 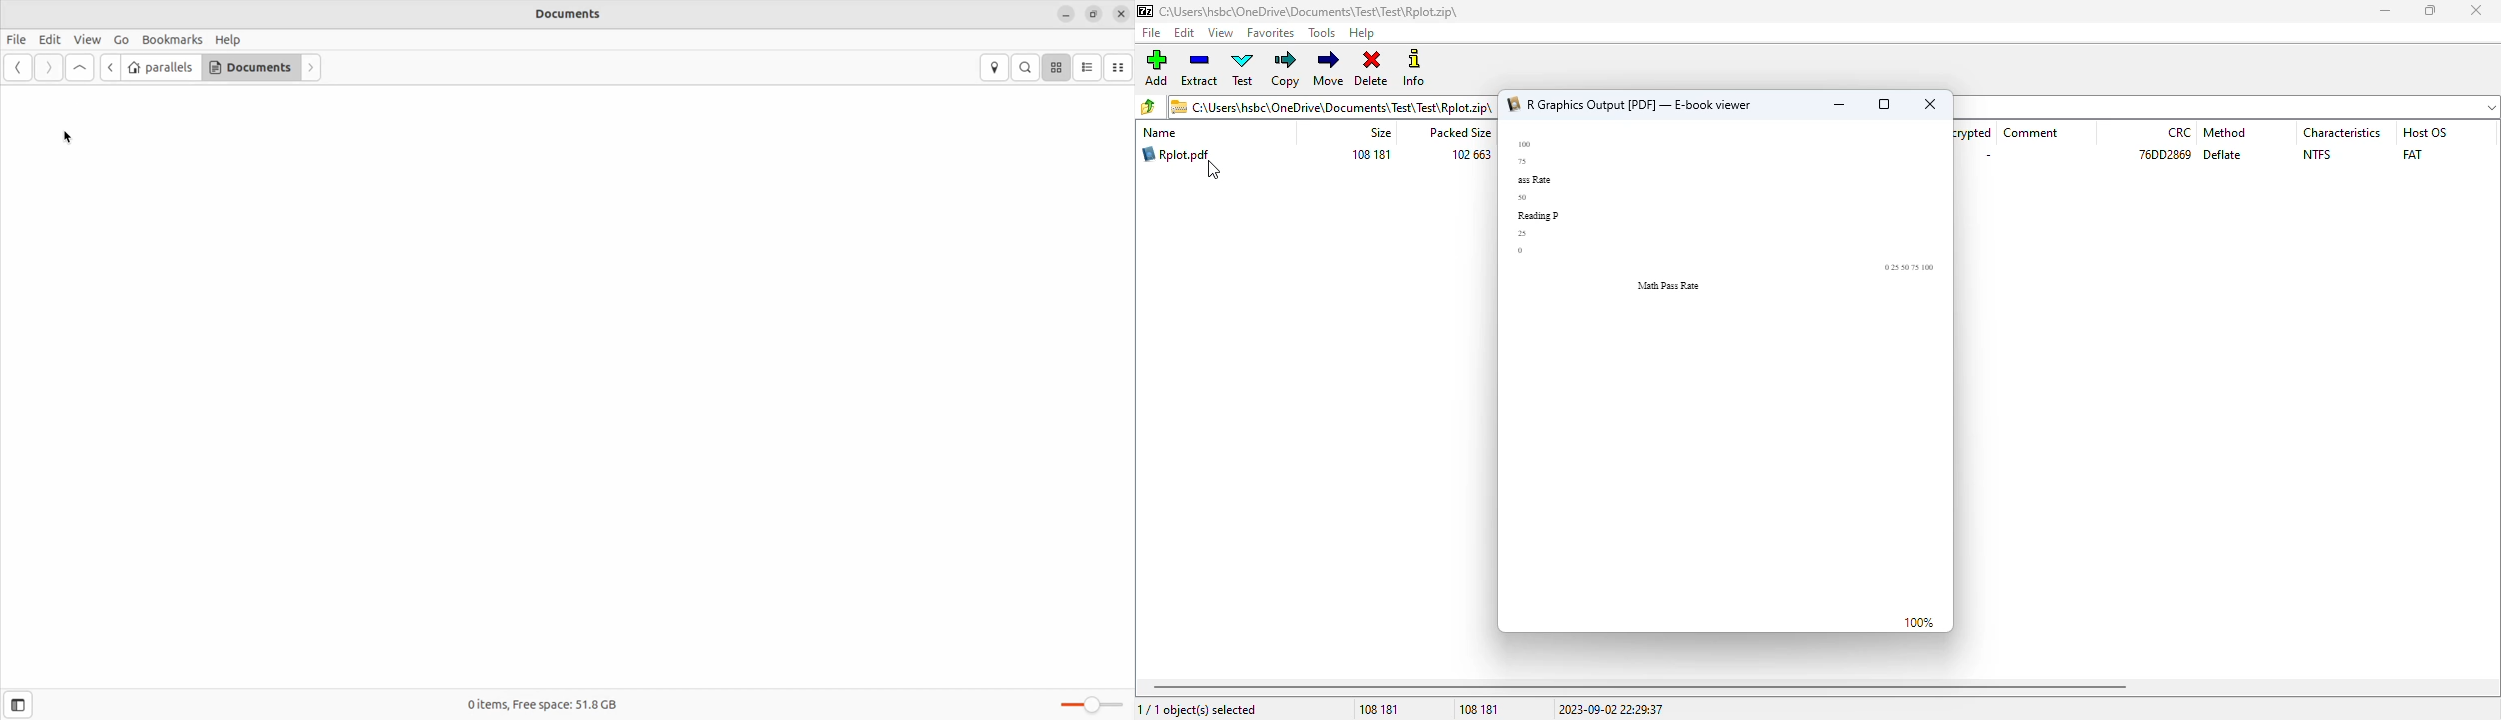 I want to click on tools, so click(x=1322, y=33).